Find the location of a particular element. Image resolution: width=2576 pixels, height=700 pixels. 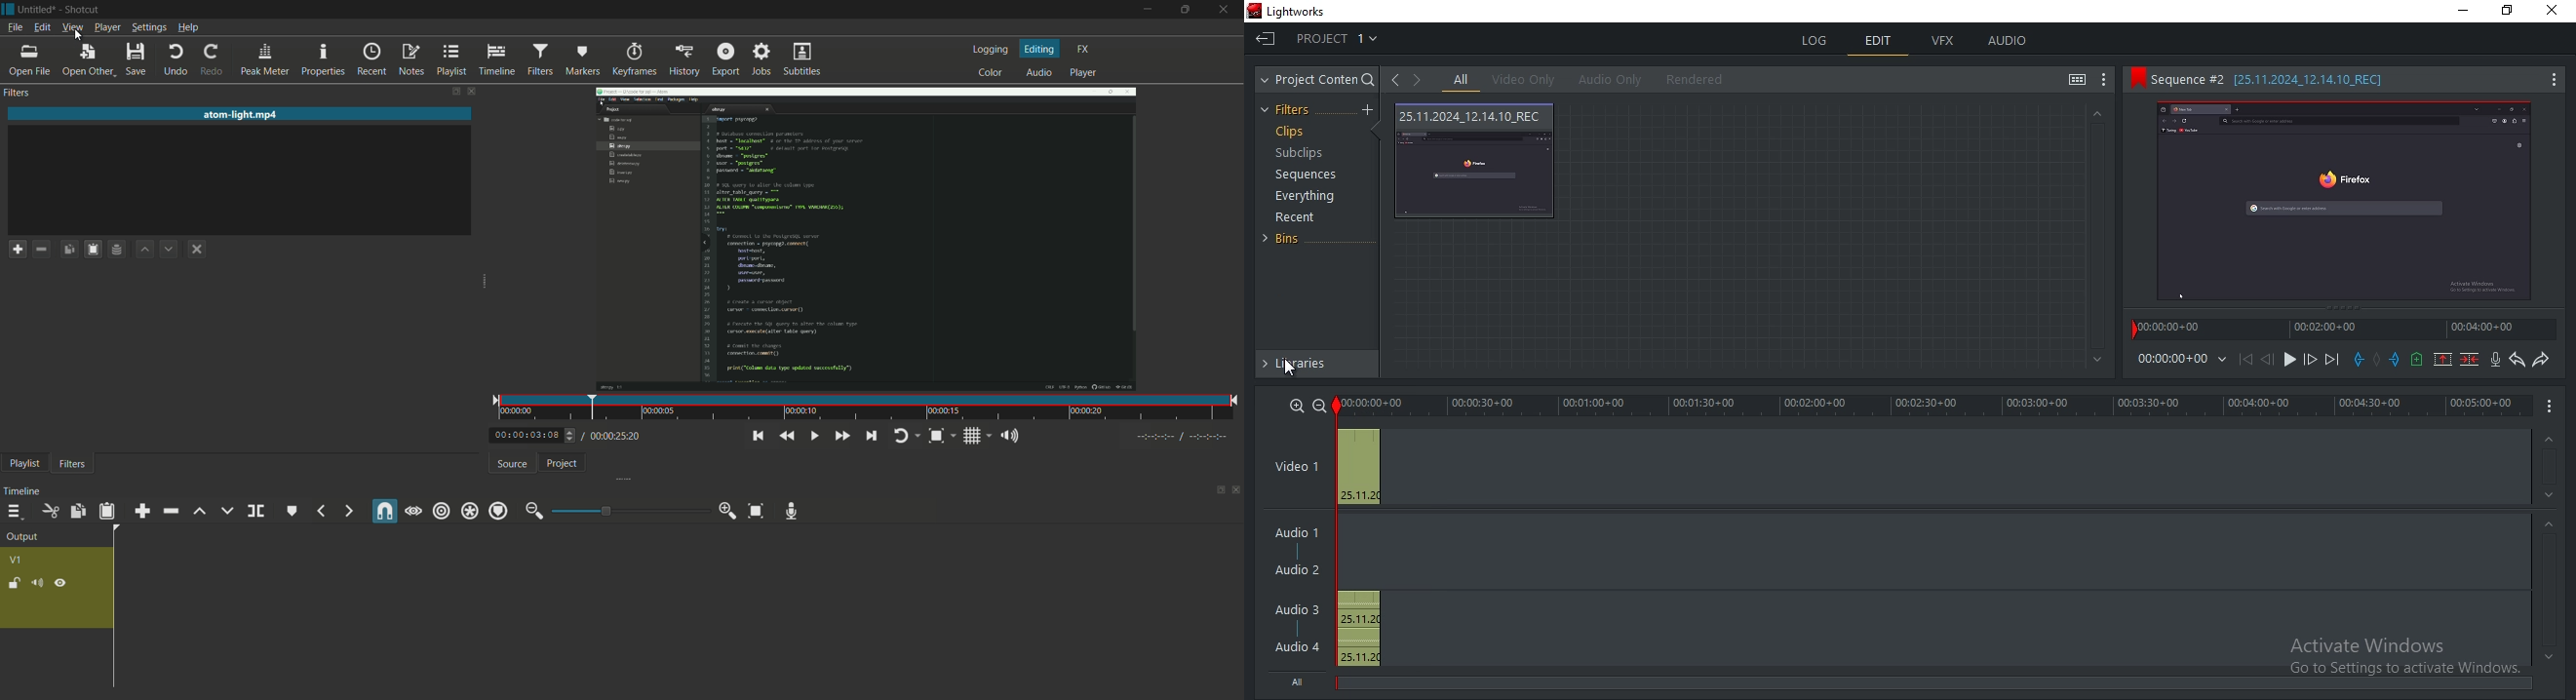

open previous clip is located at coordinates (1395, 80).